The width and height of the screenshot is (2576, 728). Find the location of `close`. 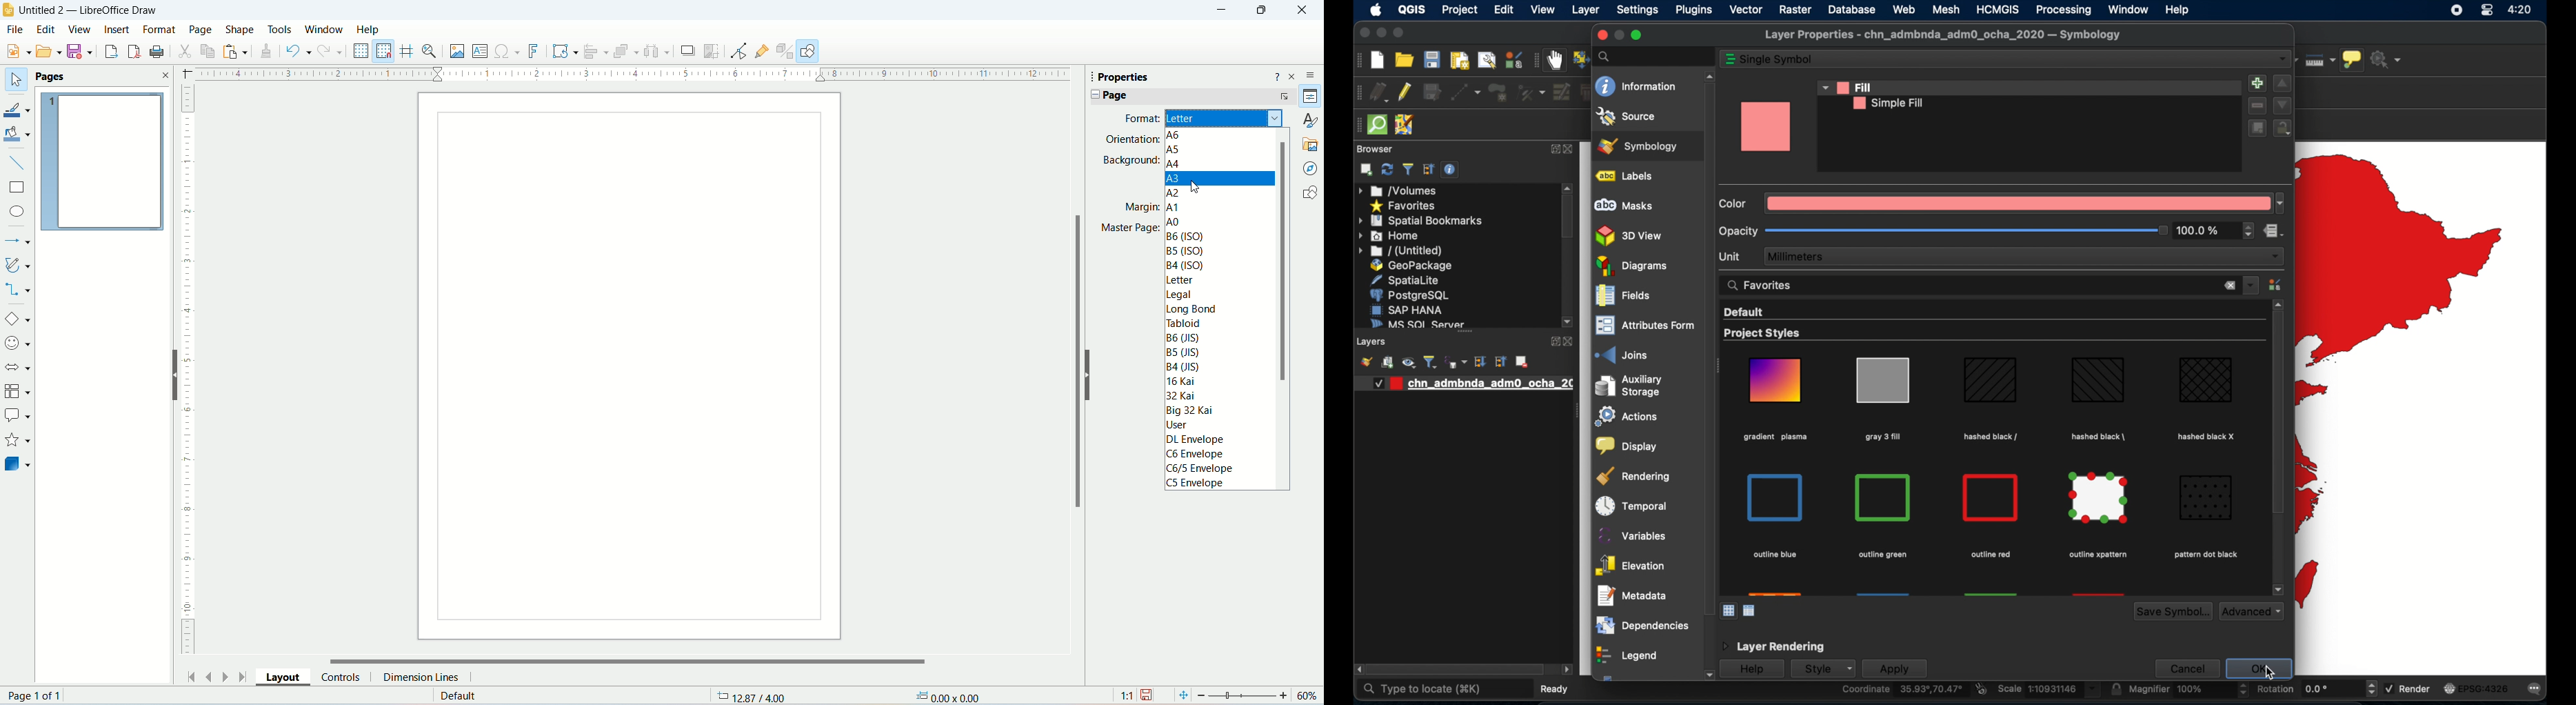

close is located at coordinates (1574, 150).